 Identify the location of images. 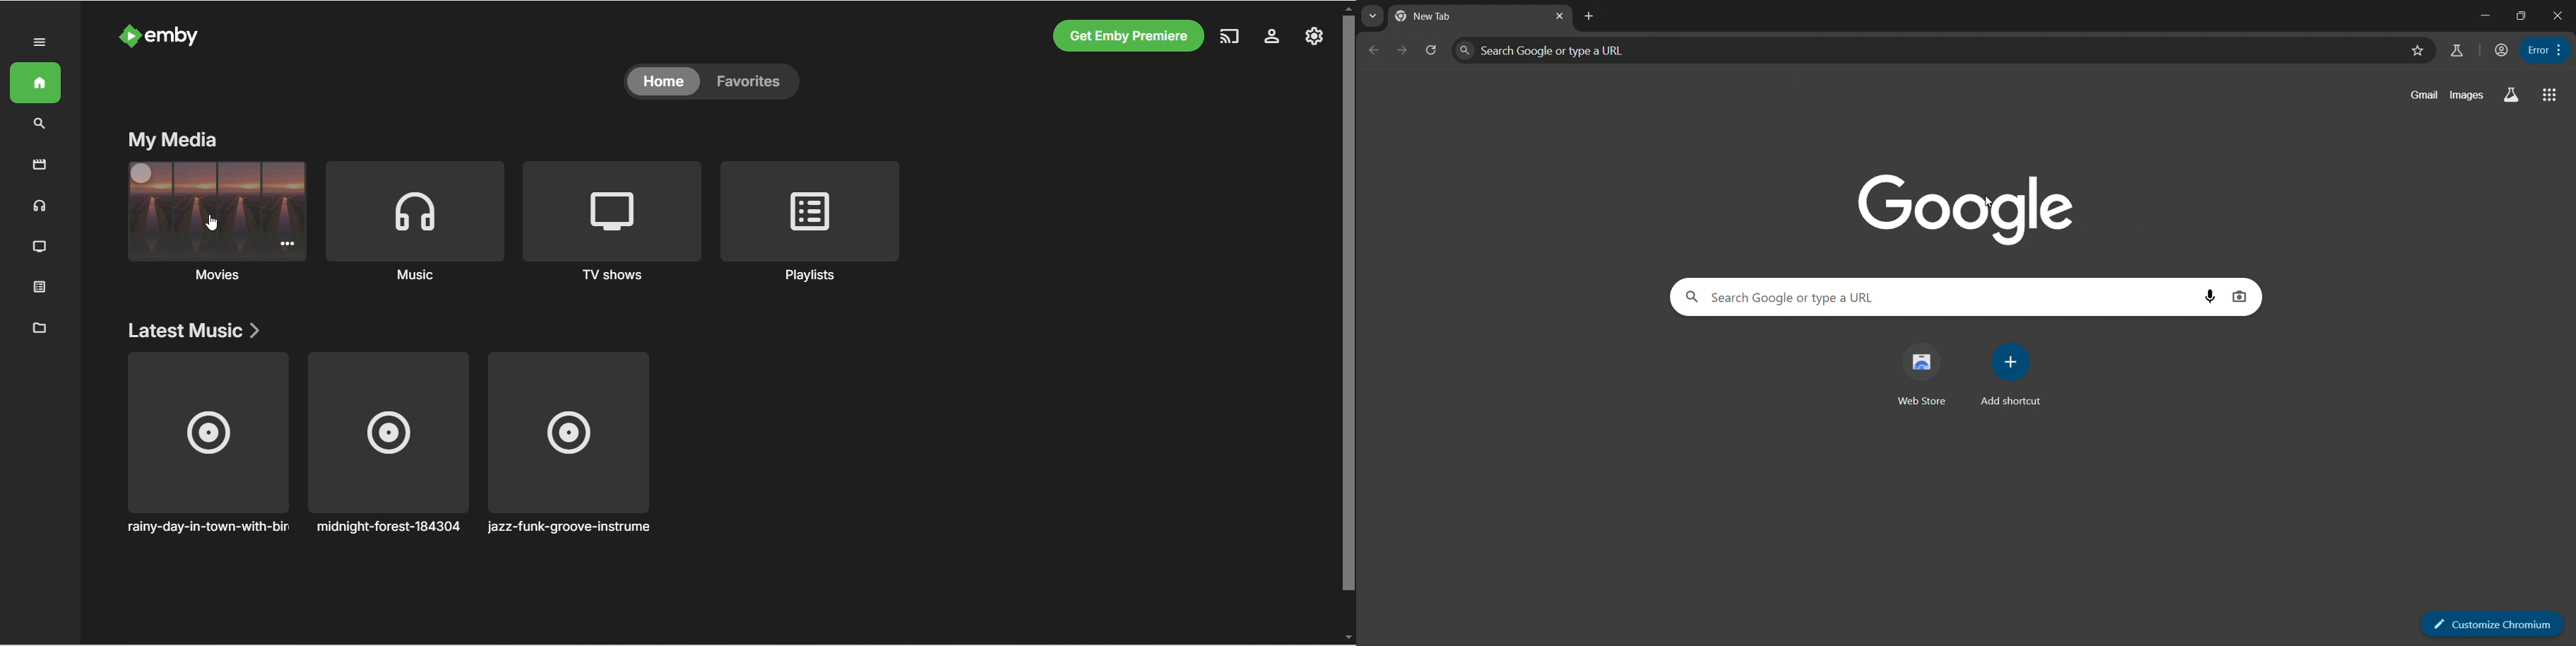
(2466, 96).